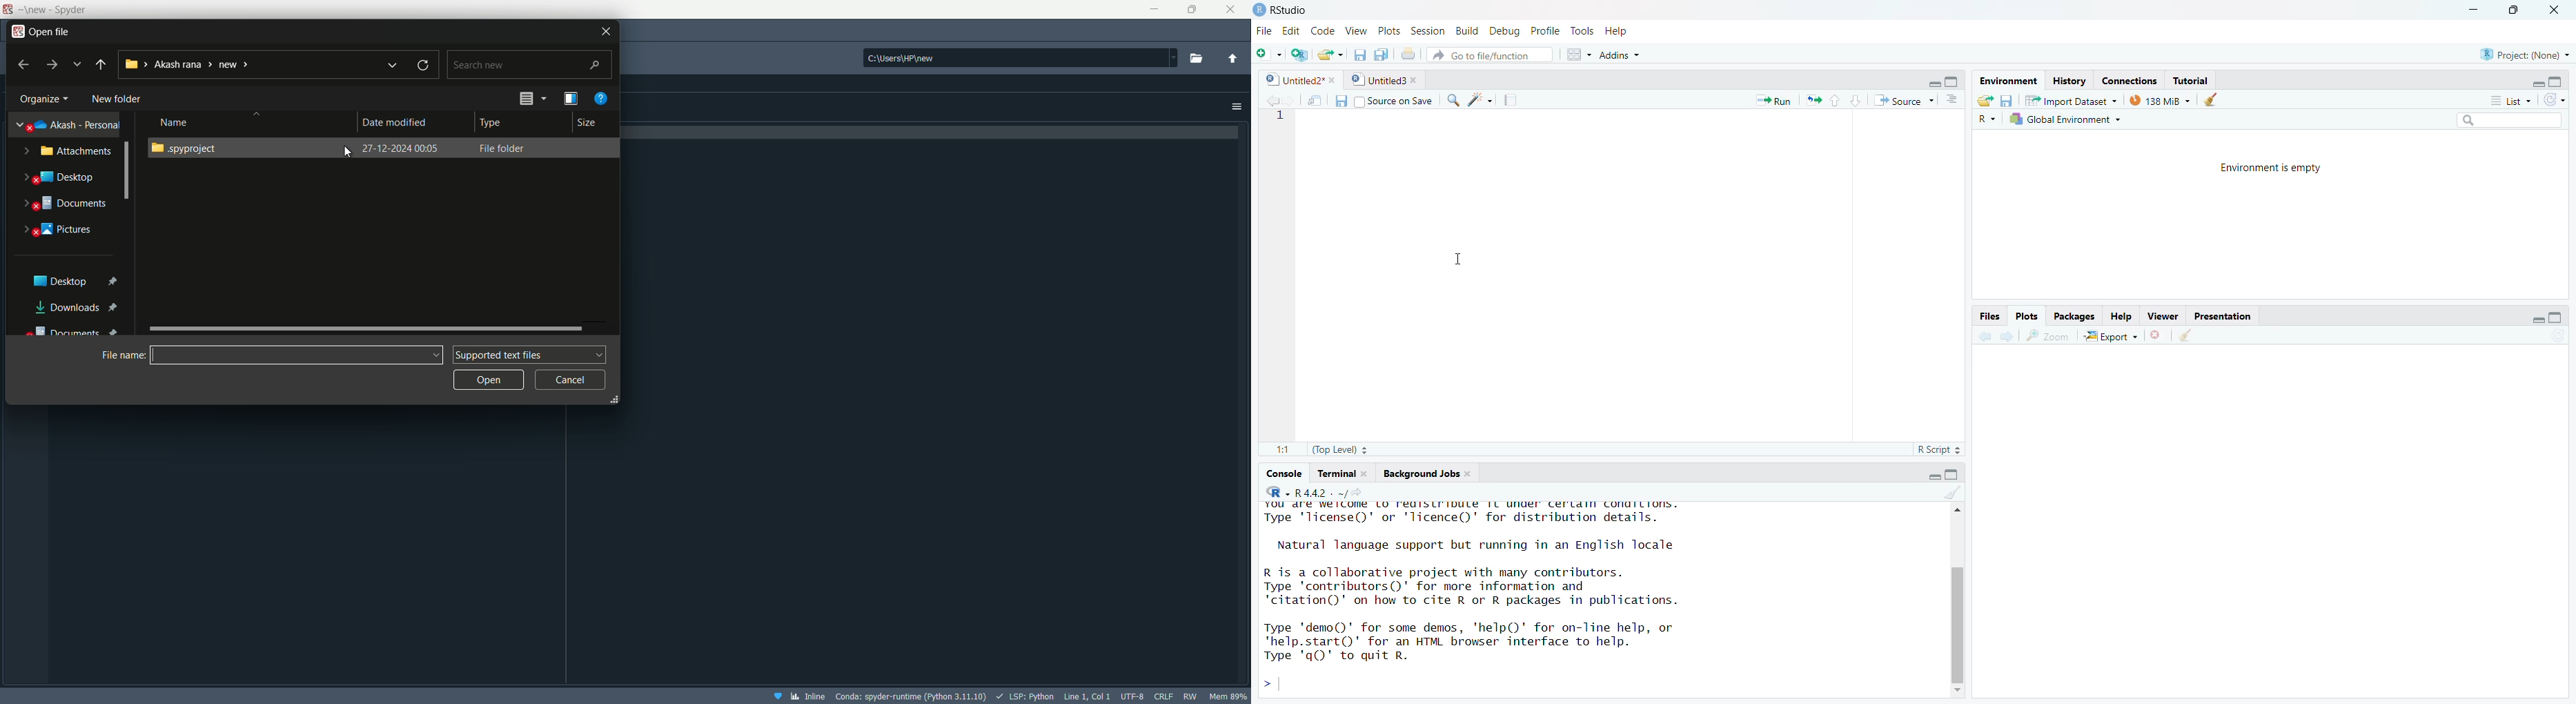 Image resolution: width=2576 pixels, height=728 pixels. I want to click on ‘Console, so click(1279, 475).